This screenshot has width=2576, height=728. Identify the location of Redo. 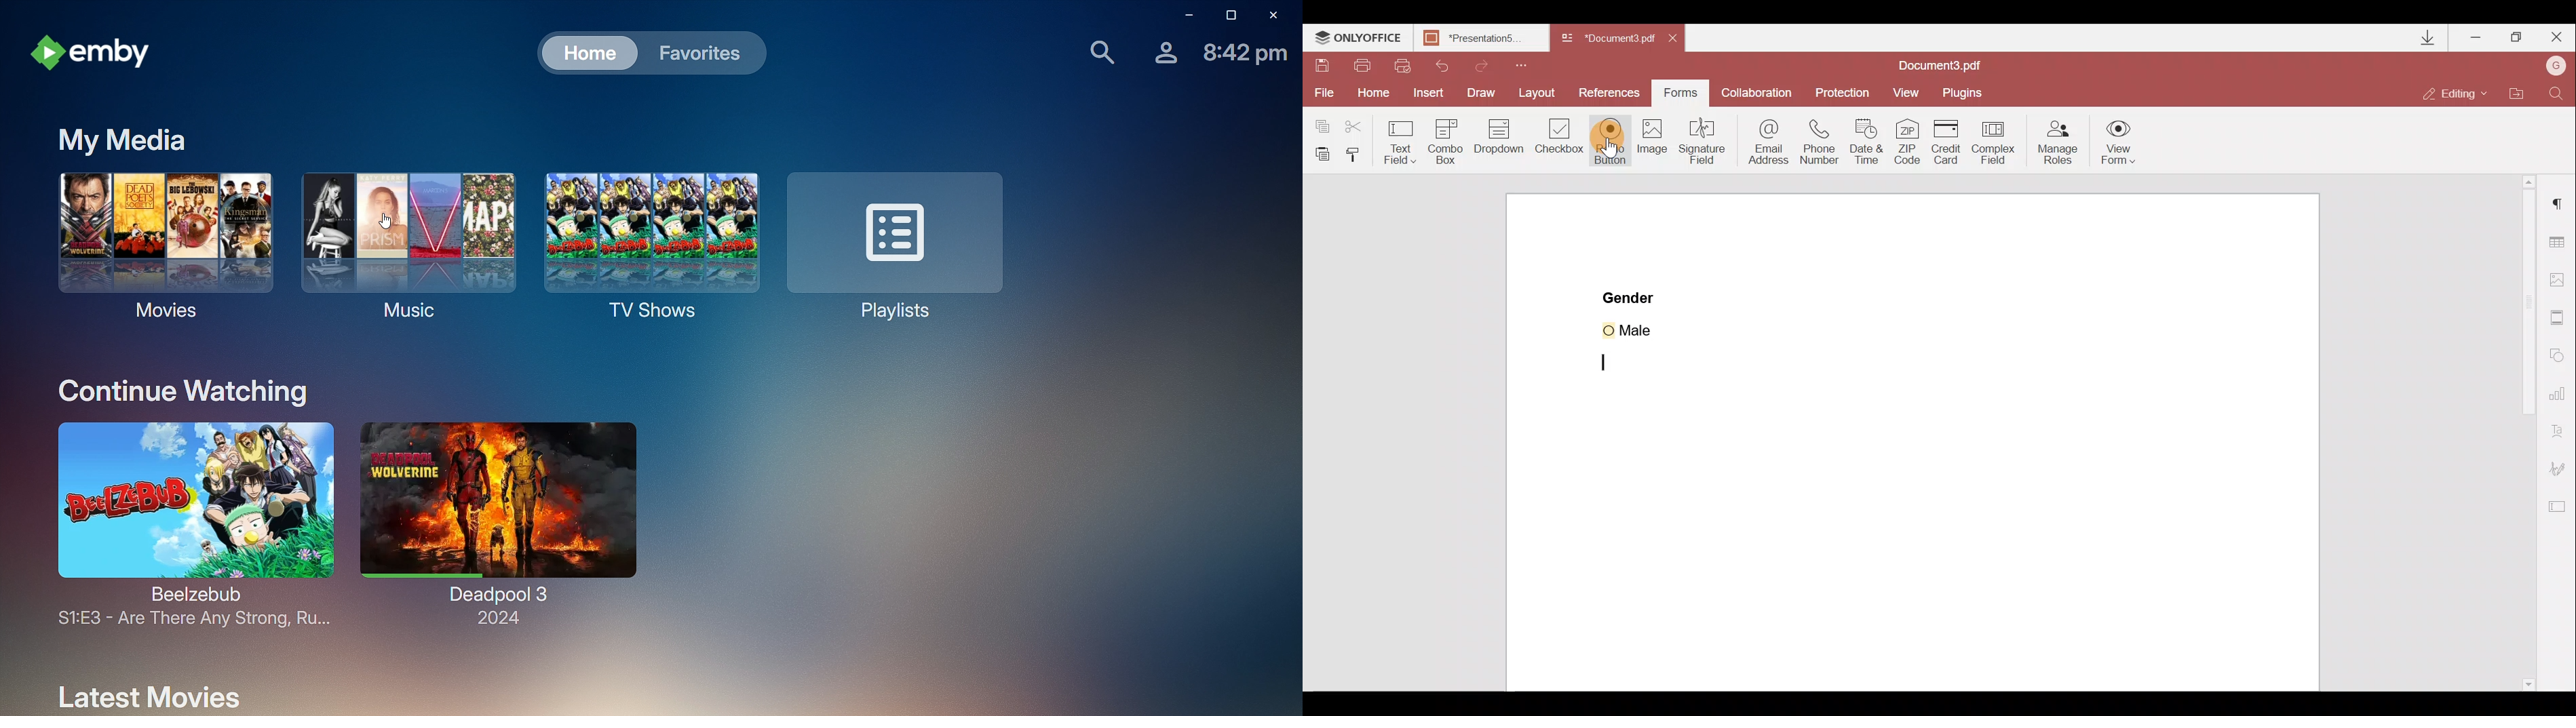
(1494, 66).